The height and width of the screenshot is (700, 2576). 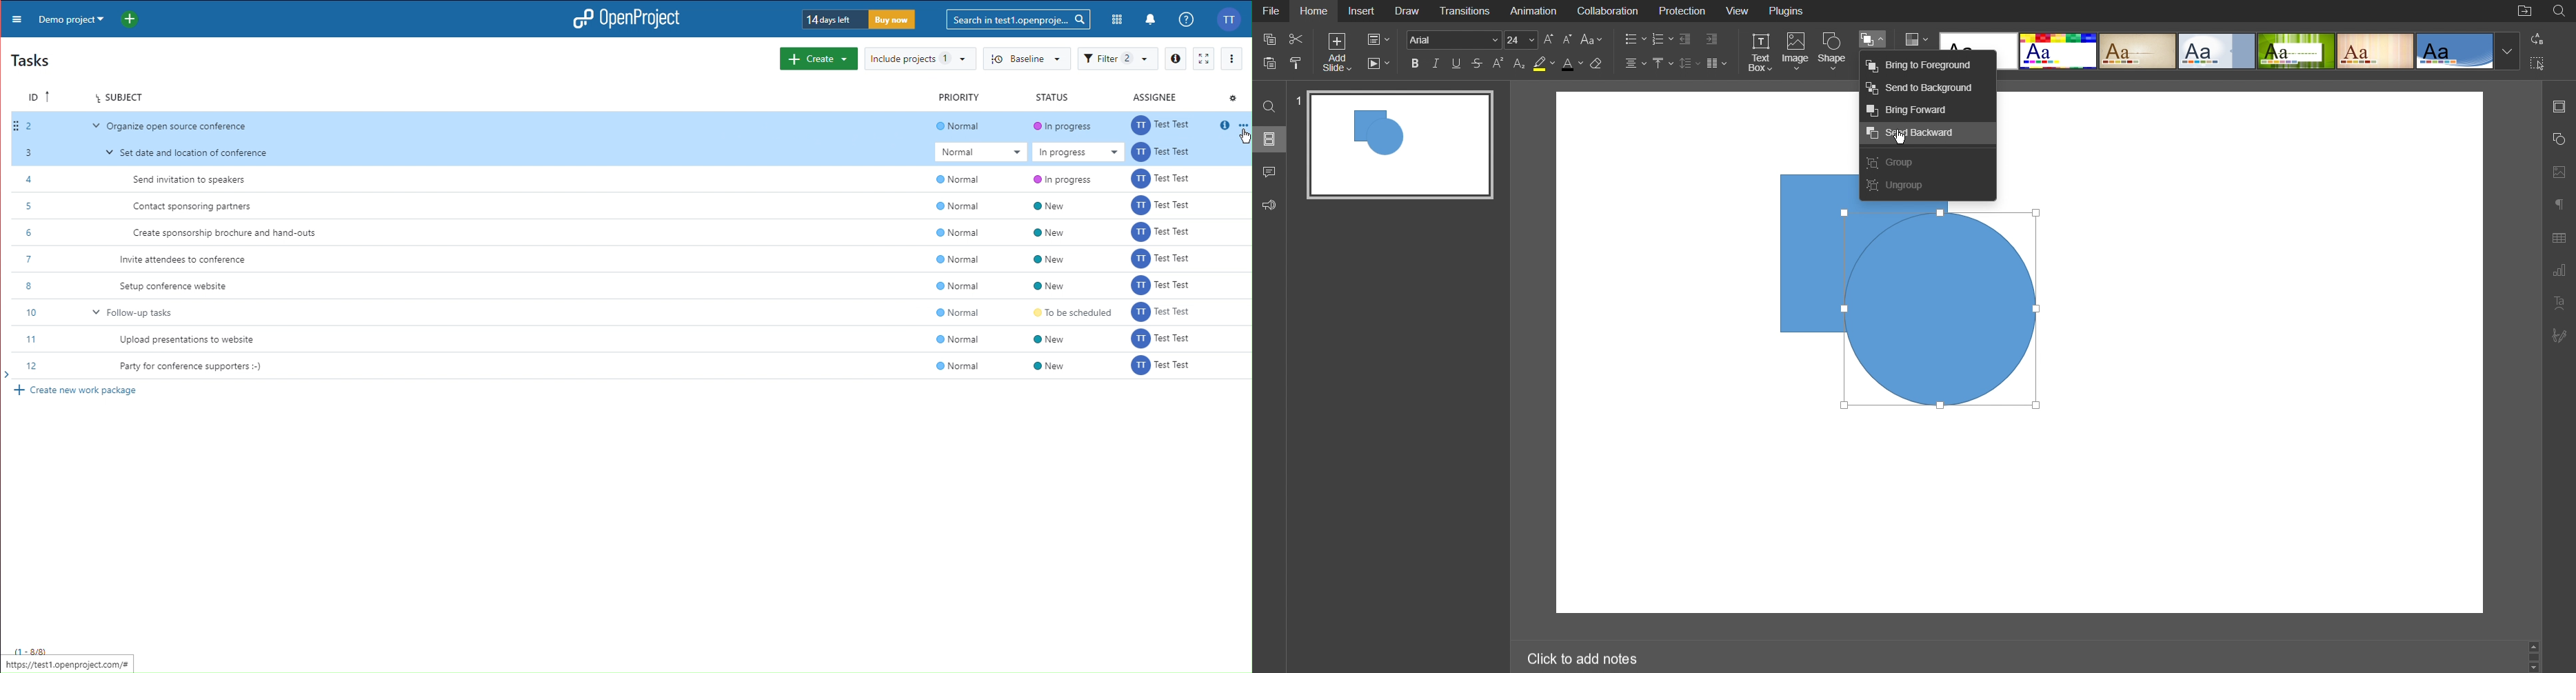 What do you see at coordinates (2559, 205) in the screenshot?
I see `Paragraph Settings` at bounding box center [2559, 205].